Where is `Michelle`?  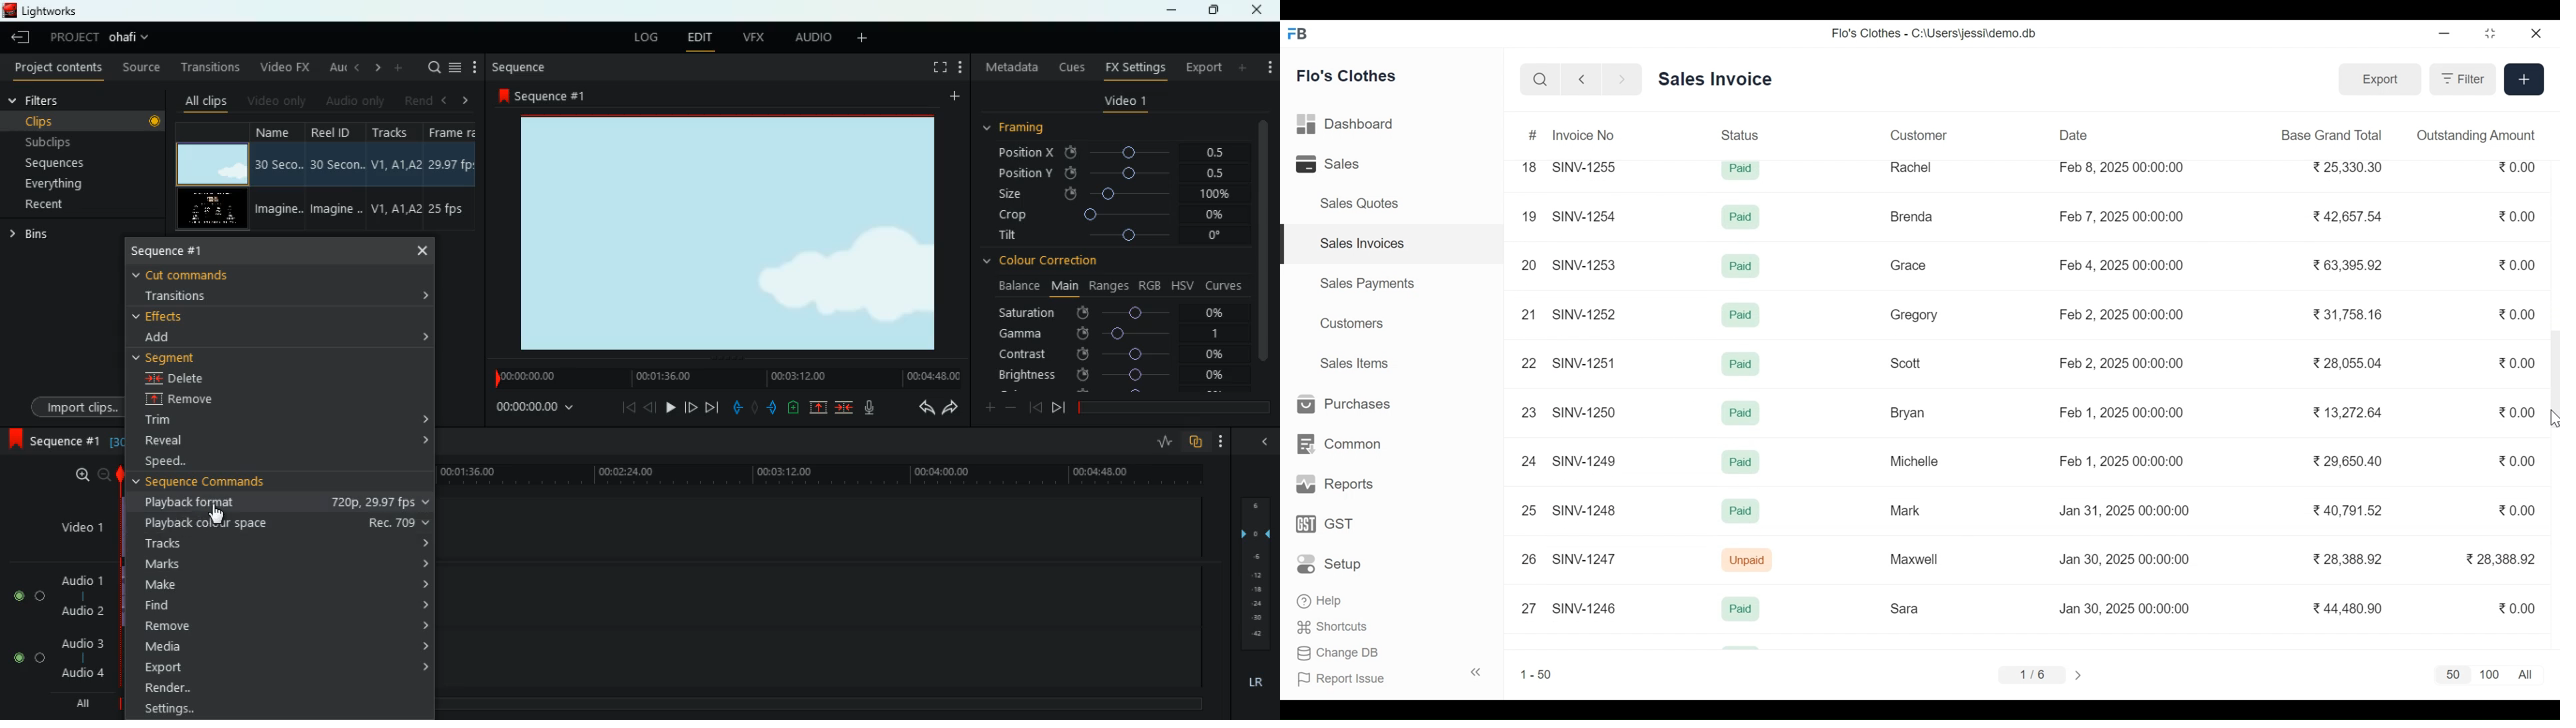
Michelle is located at coordinates (1915, 461).